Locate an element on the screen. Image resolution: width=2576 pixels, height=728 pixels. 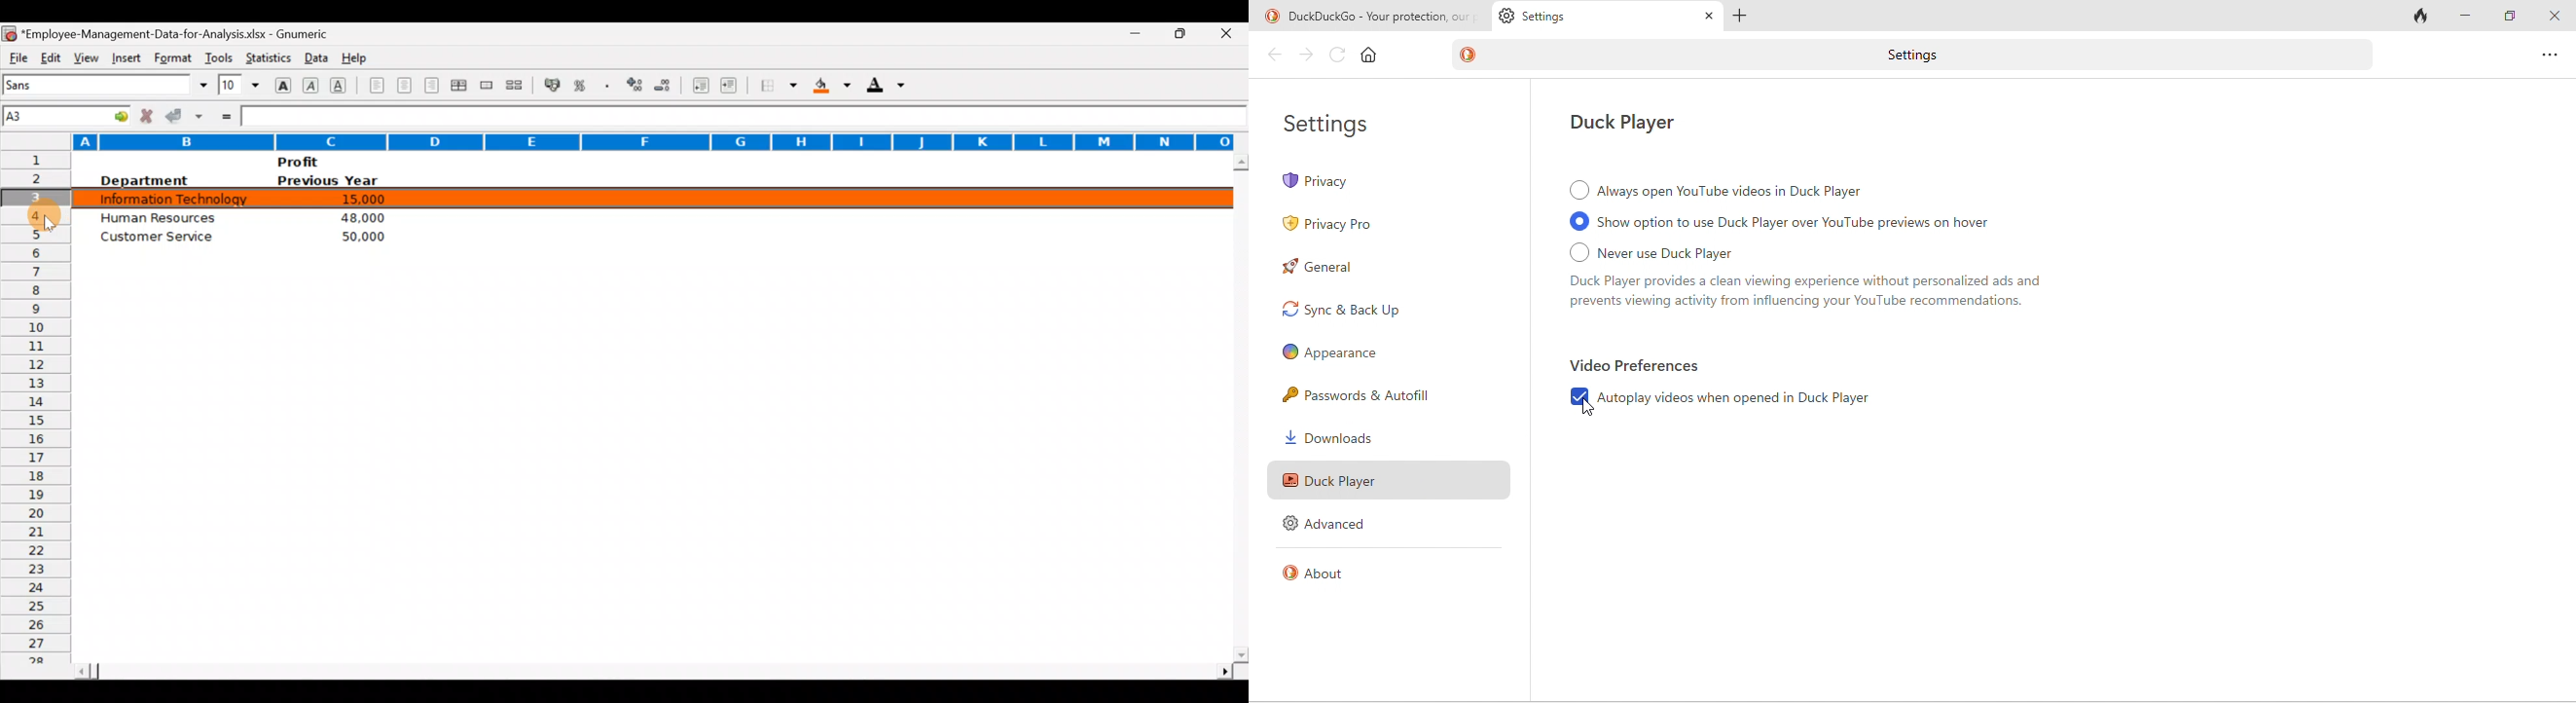
Font name is located at coordinates (107, 85).